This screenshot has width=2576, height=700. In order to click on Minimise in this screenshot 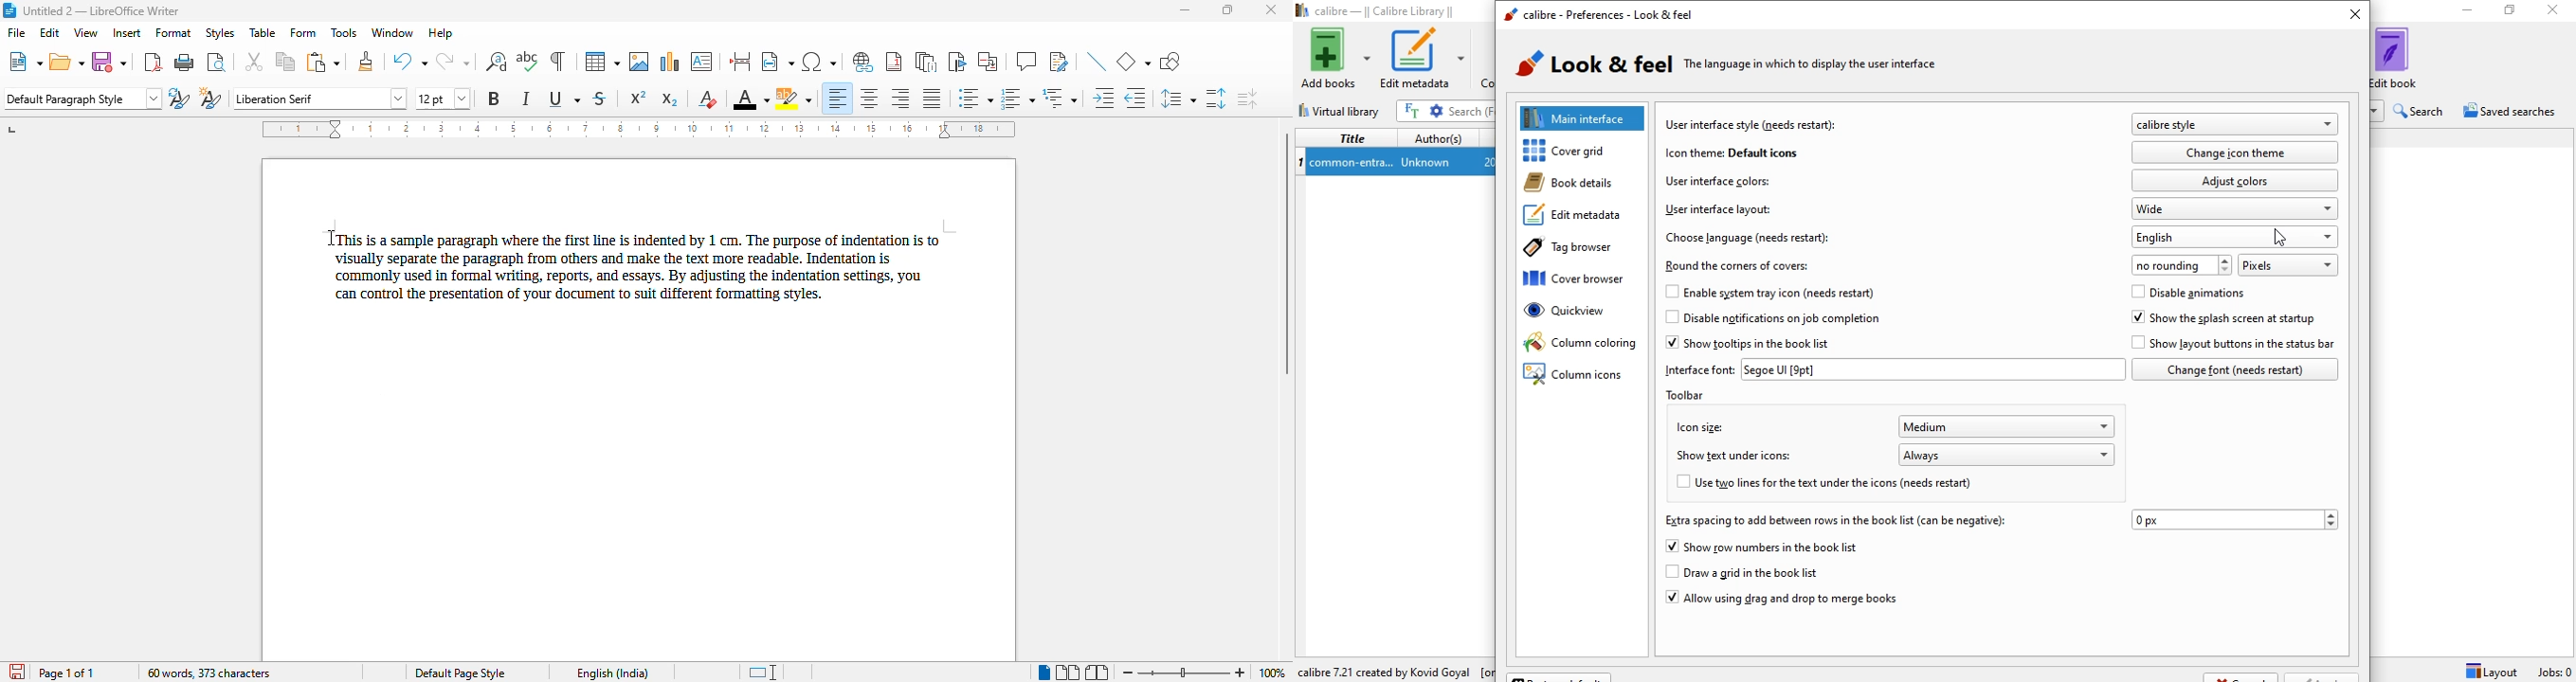, I will do `click(2463, 11)`.